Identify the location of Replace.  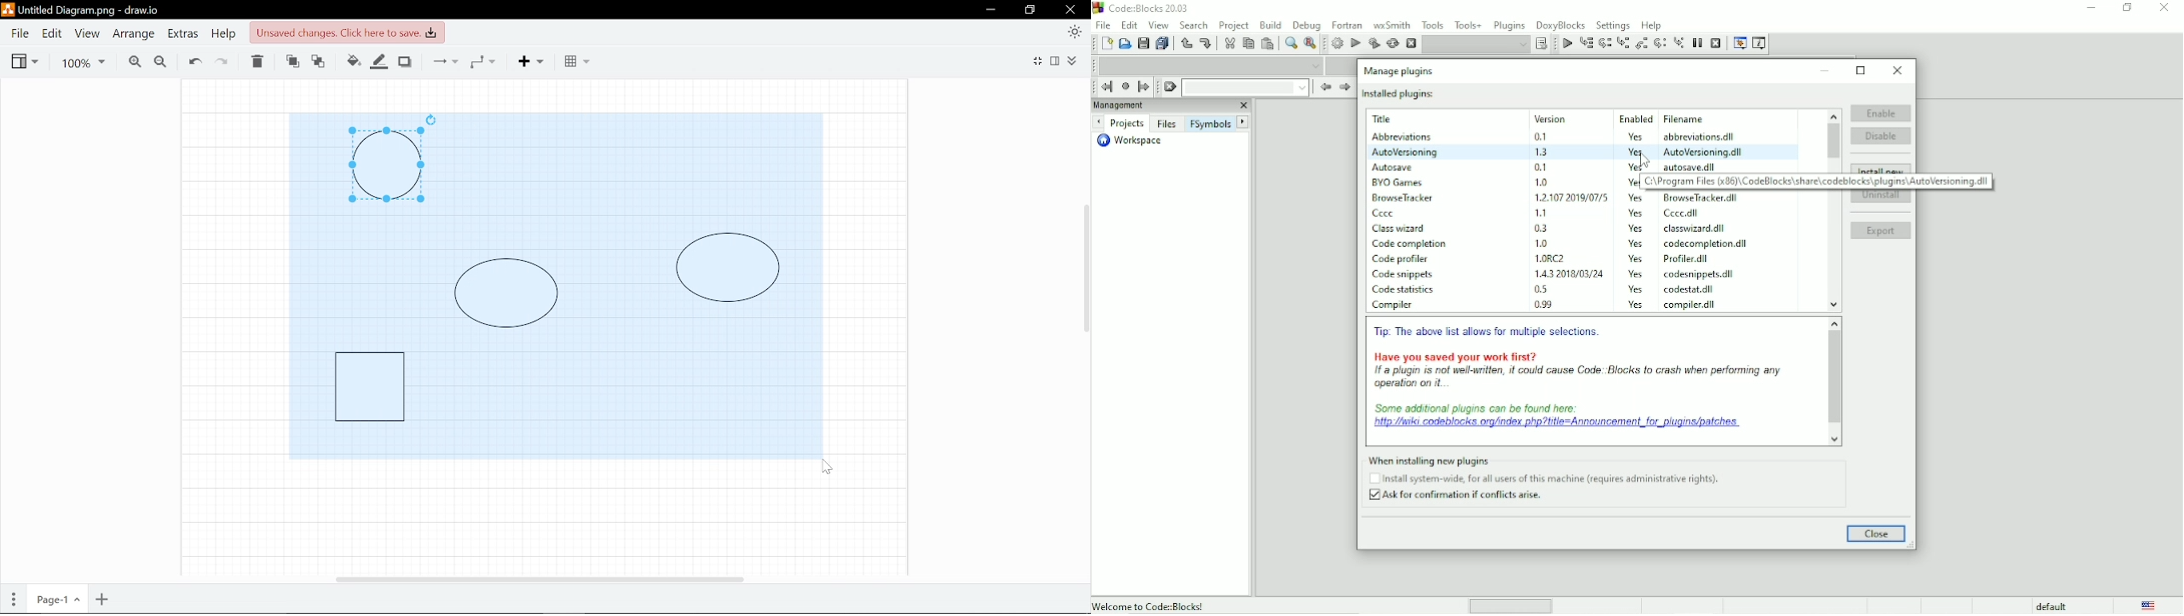
(1310, 44).